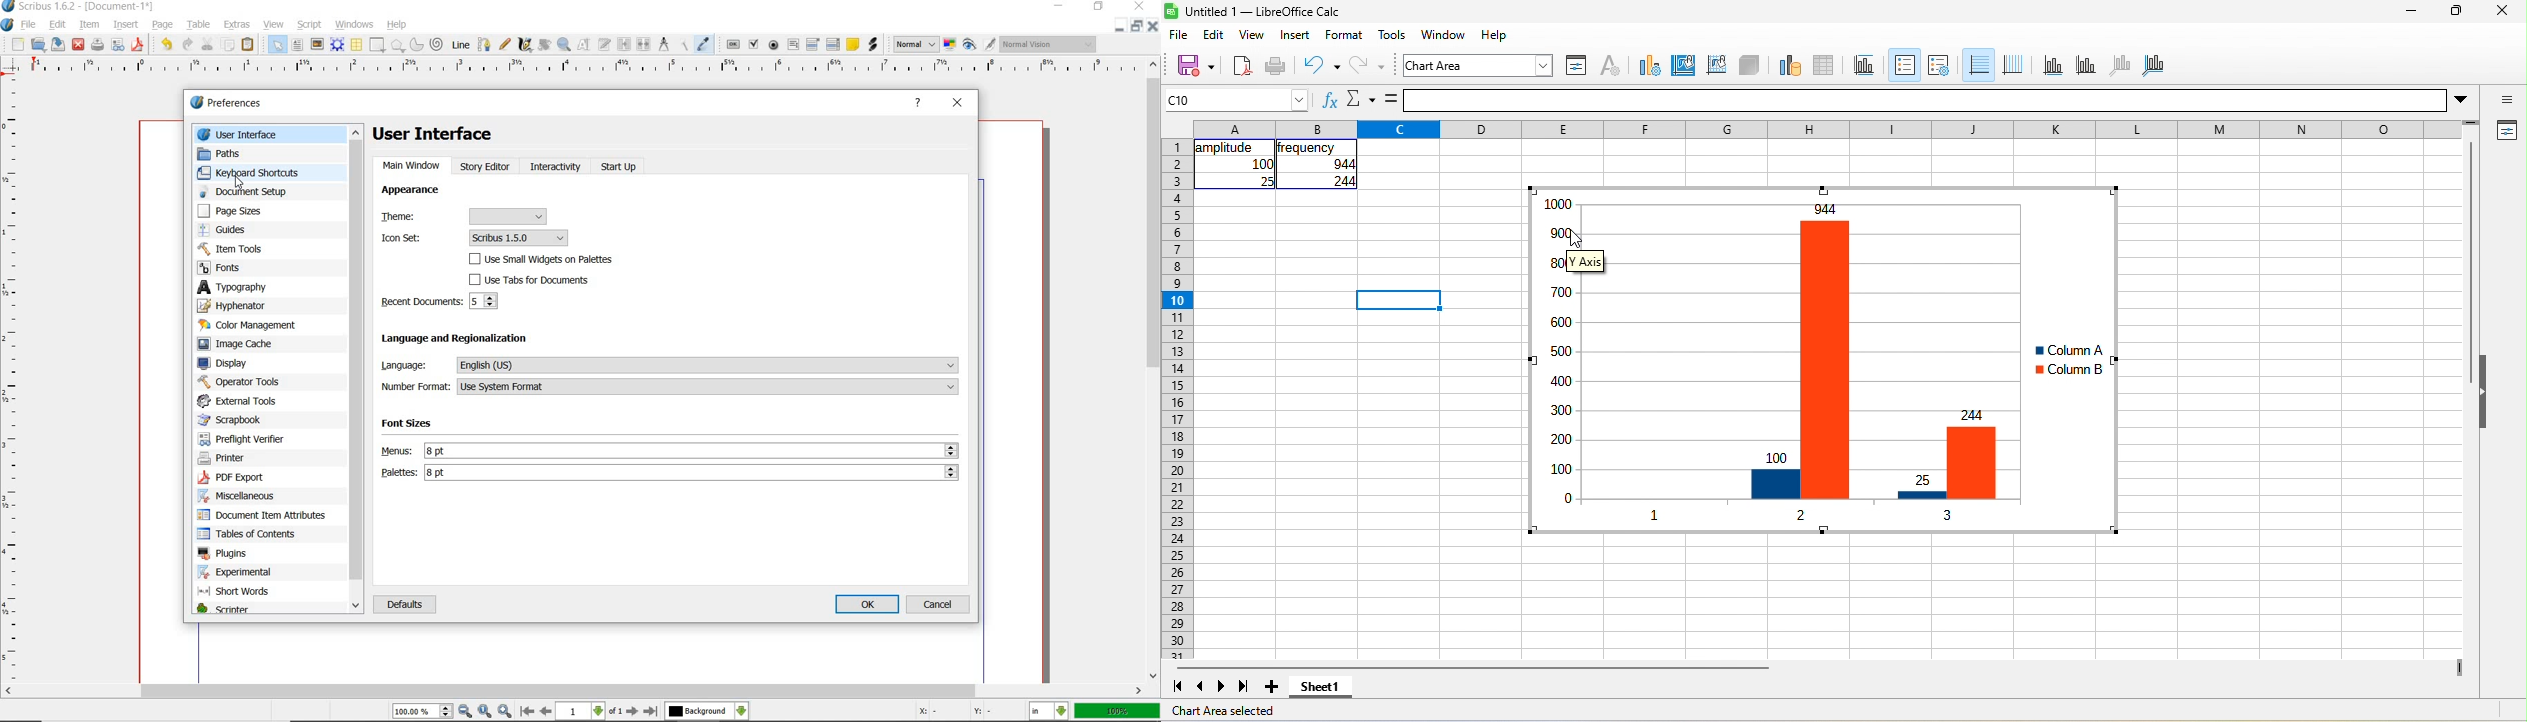 This screenshot has height=728, width=2548. I want to click on pdf push button, so click(734, 45).